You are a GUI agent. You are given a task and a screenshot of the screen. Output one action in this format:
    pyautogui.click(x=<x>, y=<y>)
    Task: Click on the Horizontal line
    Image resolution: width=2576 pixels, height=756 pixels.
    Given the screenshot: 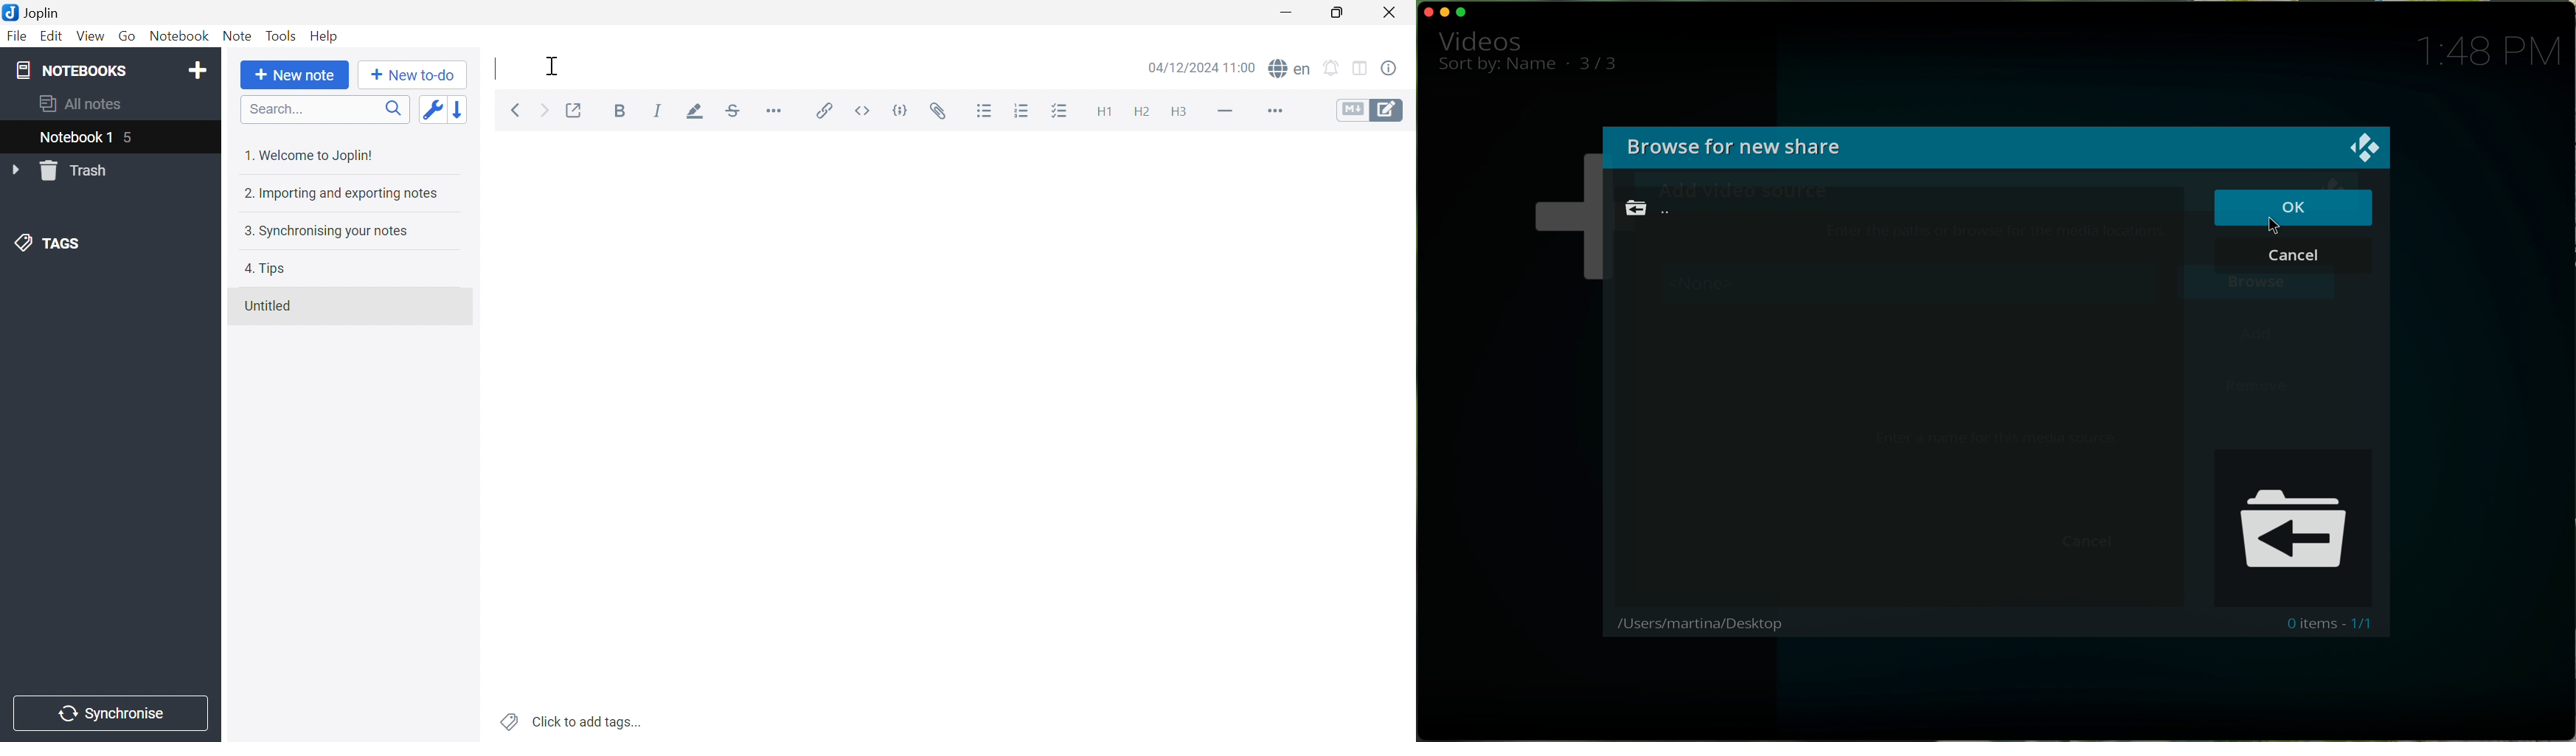 What is the action you would take?
    pyautogui.click(x=1225, y=111)
    